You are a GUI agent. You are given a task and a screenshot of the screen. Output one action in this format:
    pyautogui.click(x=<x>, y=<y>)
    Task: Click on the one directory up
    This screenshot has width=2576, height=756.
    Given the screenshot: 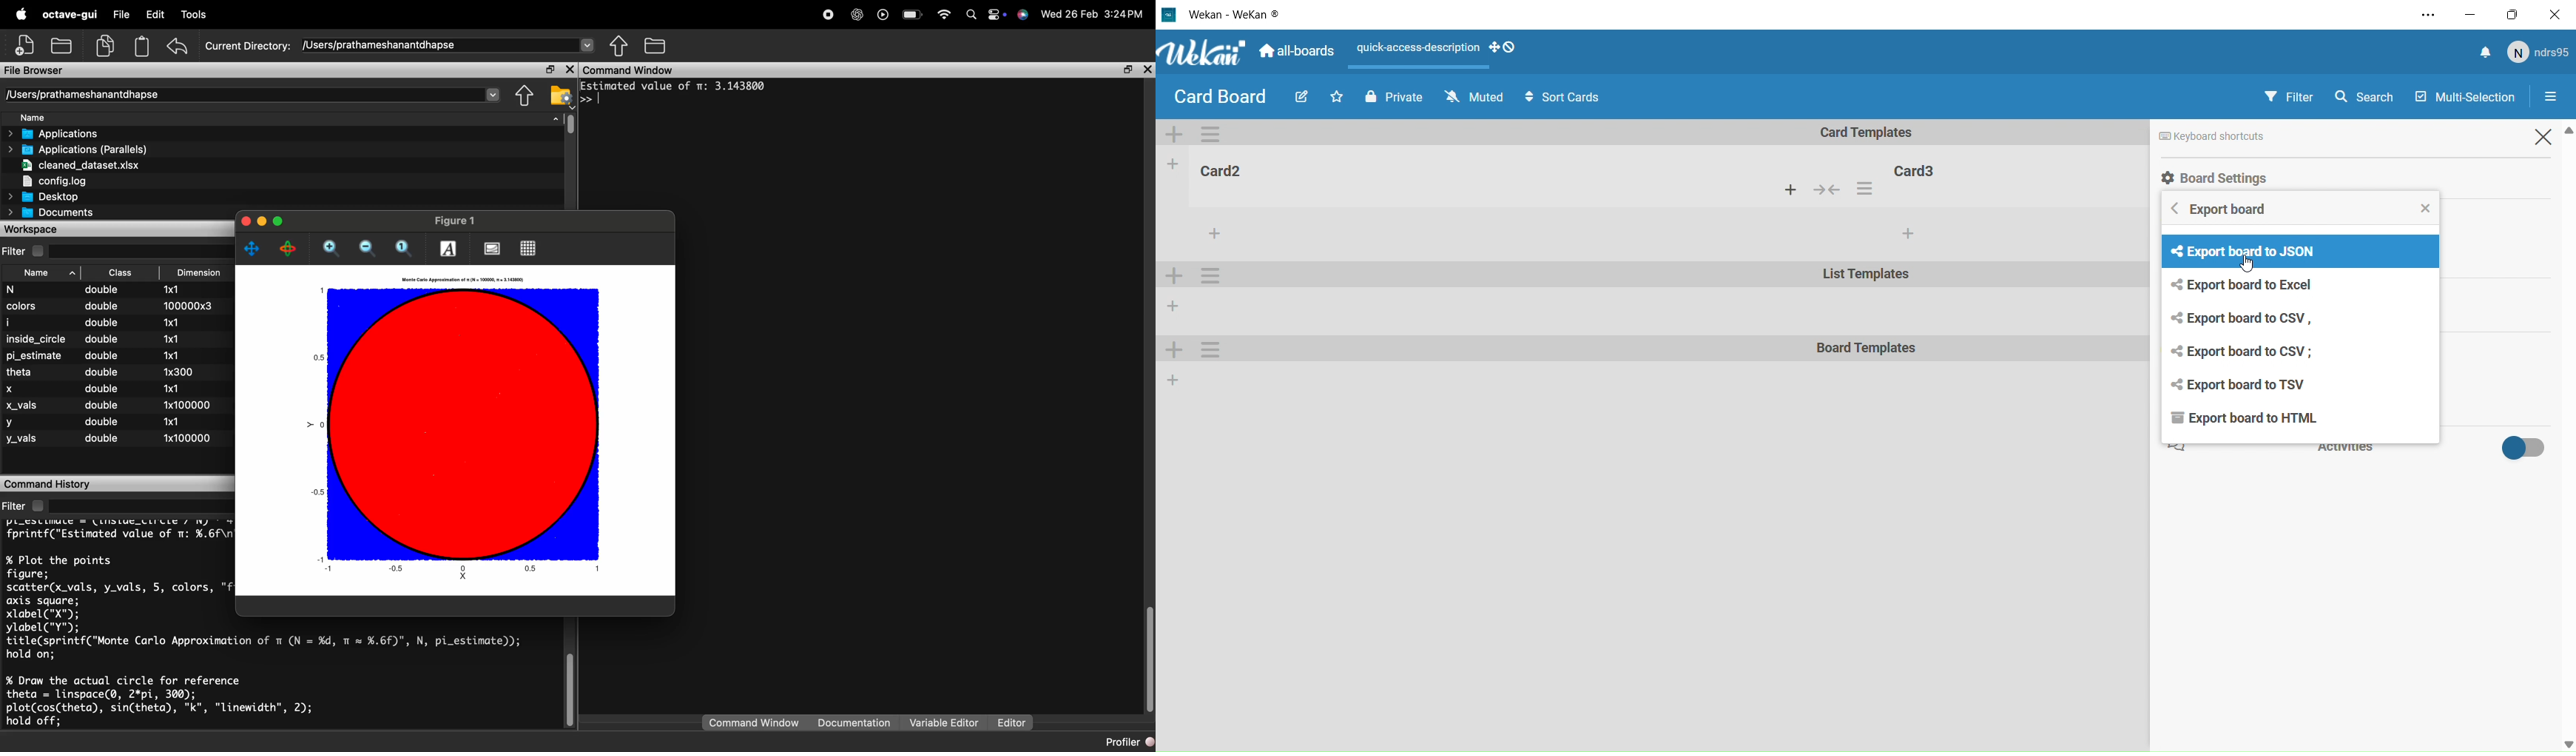 What is the action you would take?
    pyautogui.click(x=524, y=95)
    